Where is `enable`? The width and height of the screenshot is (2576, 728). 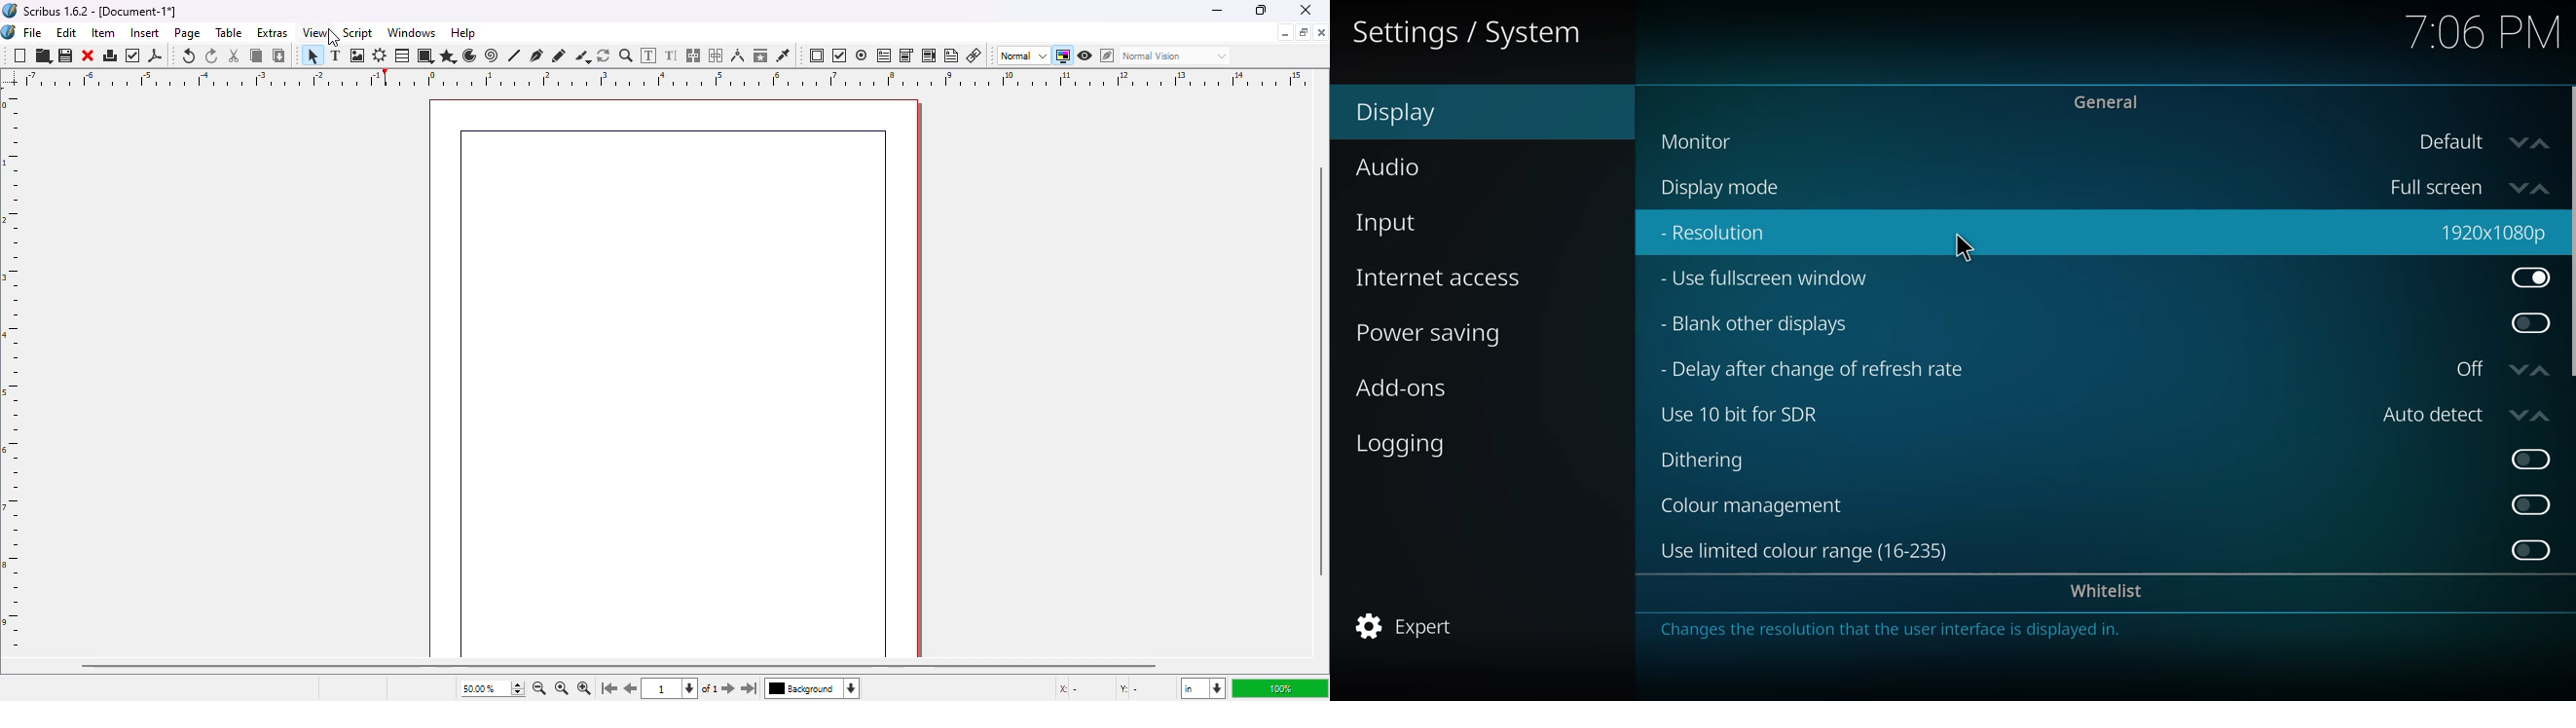
enable is located at coordinates (2531, 549).